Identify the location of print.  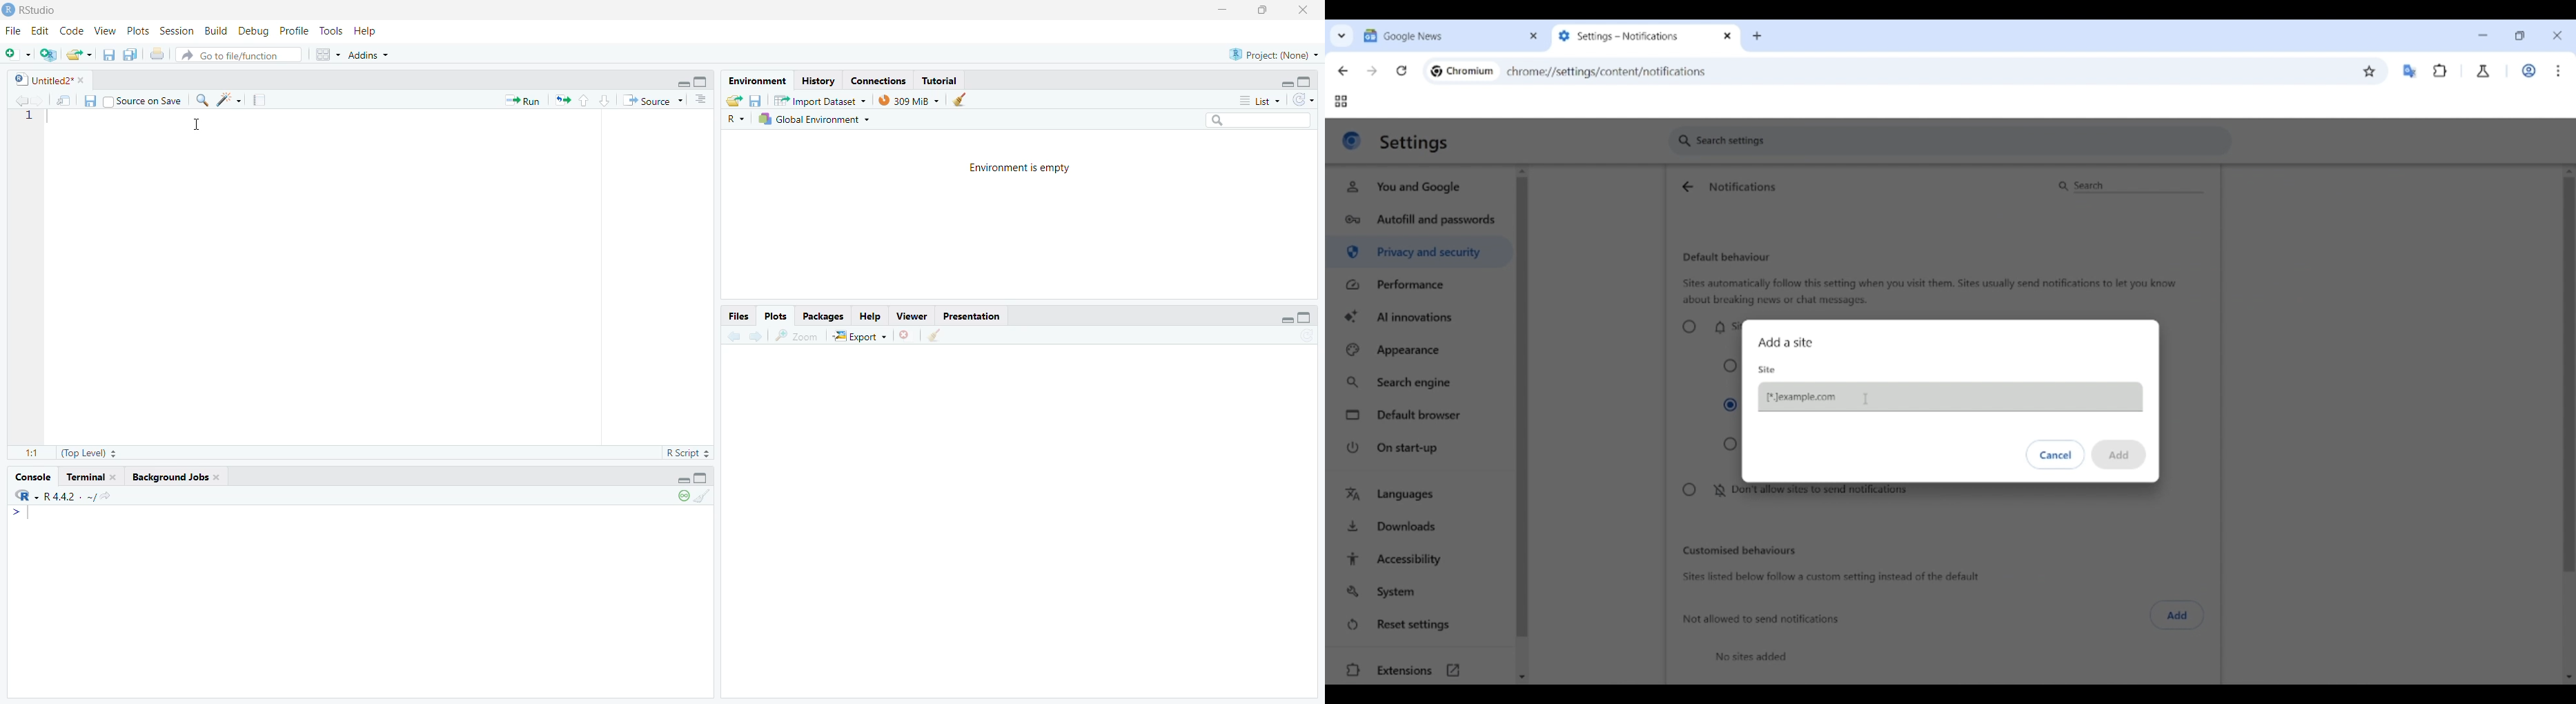
(157, 54).